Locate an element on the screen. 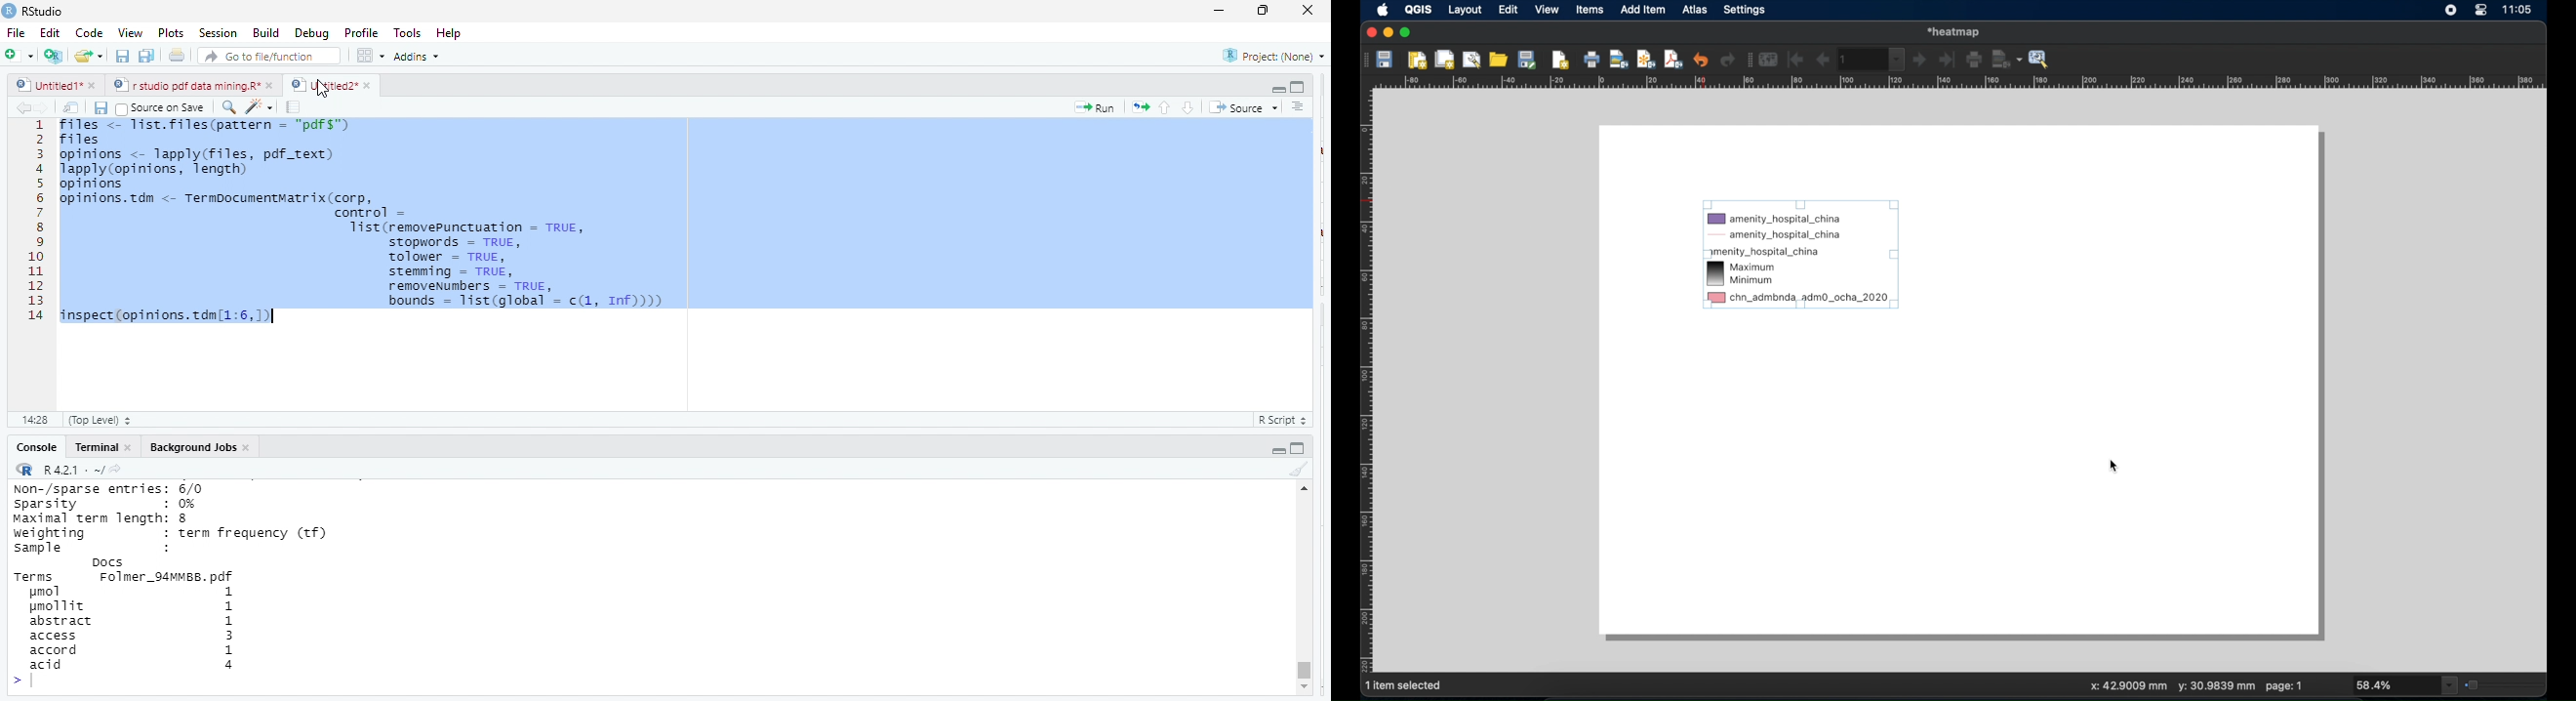  edit is located at coordinates (50, 33).